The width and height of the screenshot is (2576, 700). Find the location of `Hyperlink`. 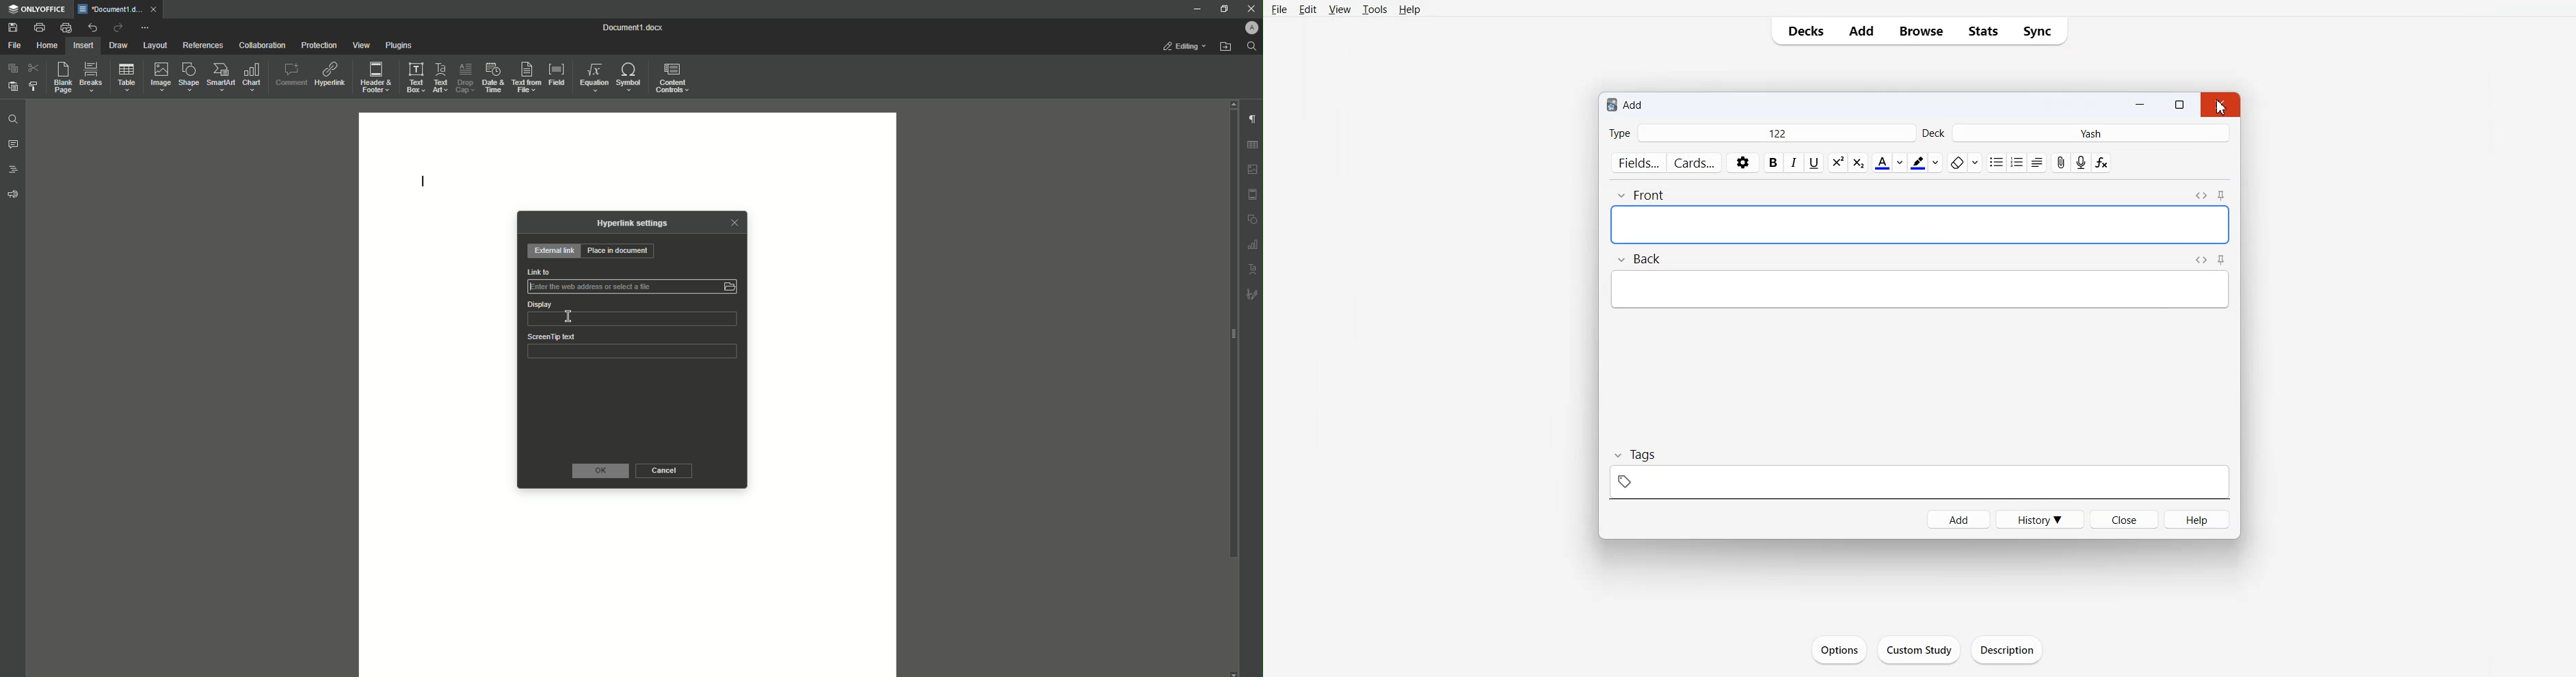

Hyperlink is located at coordinates (331, 76).